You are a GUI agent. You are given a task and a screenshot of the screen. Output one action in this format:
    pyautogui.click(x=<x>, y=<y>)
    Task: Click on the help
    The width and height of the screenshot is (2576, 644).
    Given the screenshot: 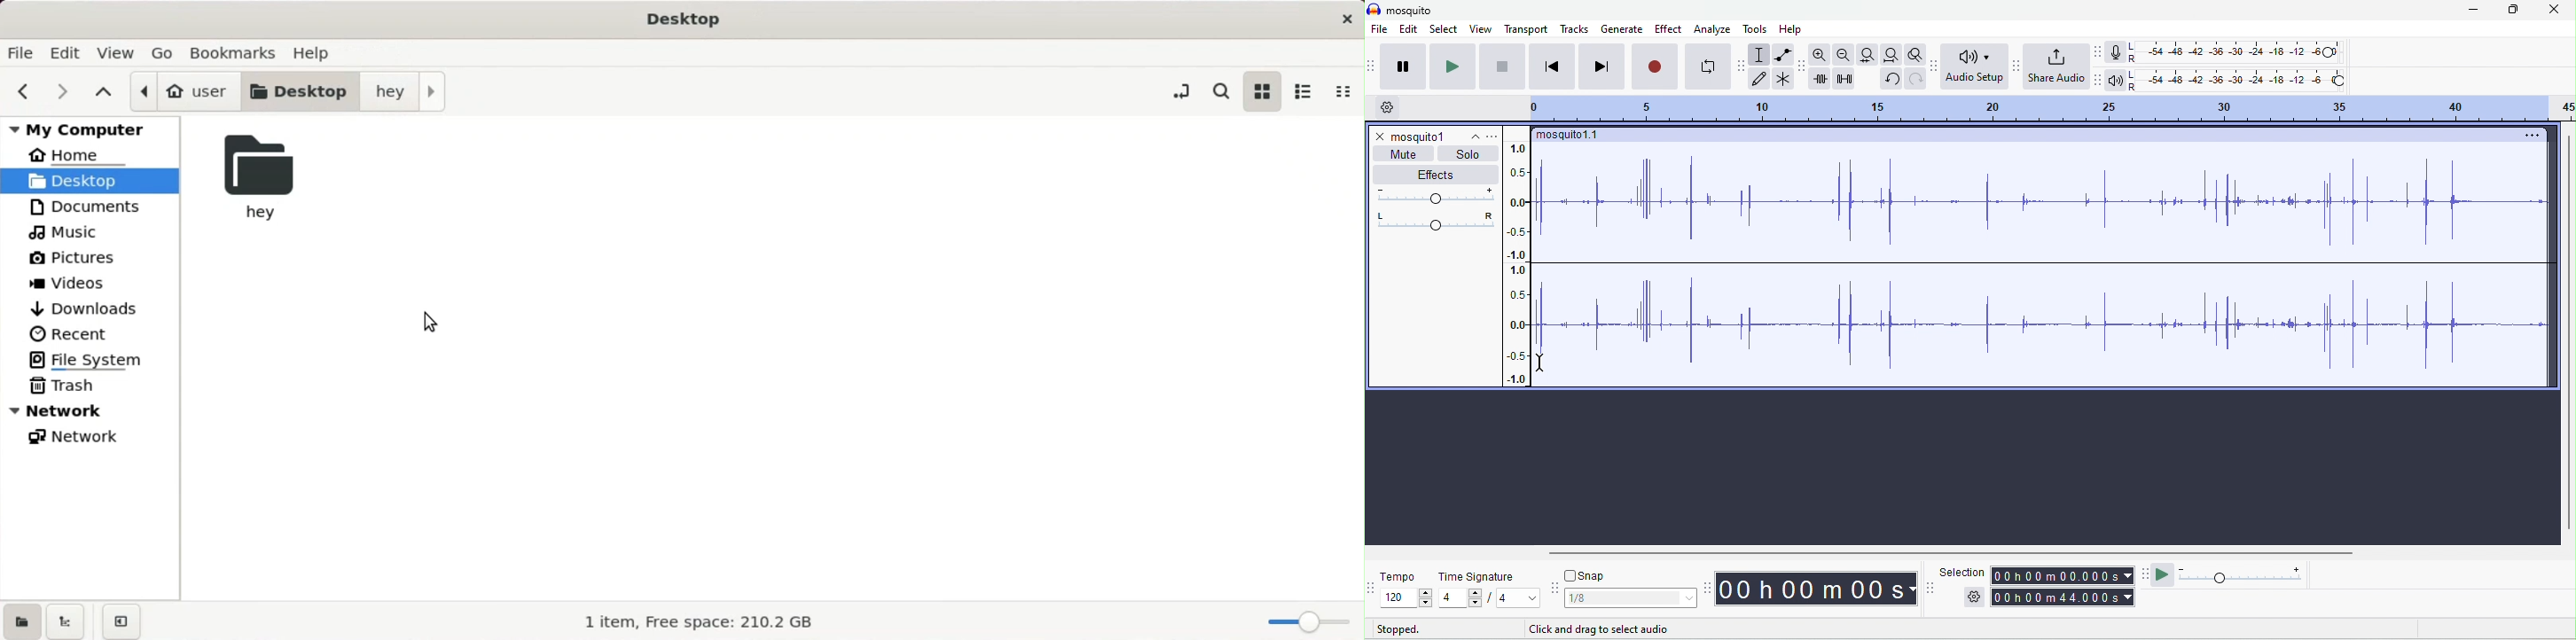 What is the action you would take?
    pyautogui.click(x=1790, y=29)
    